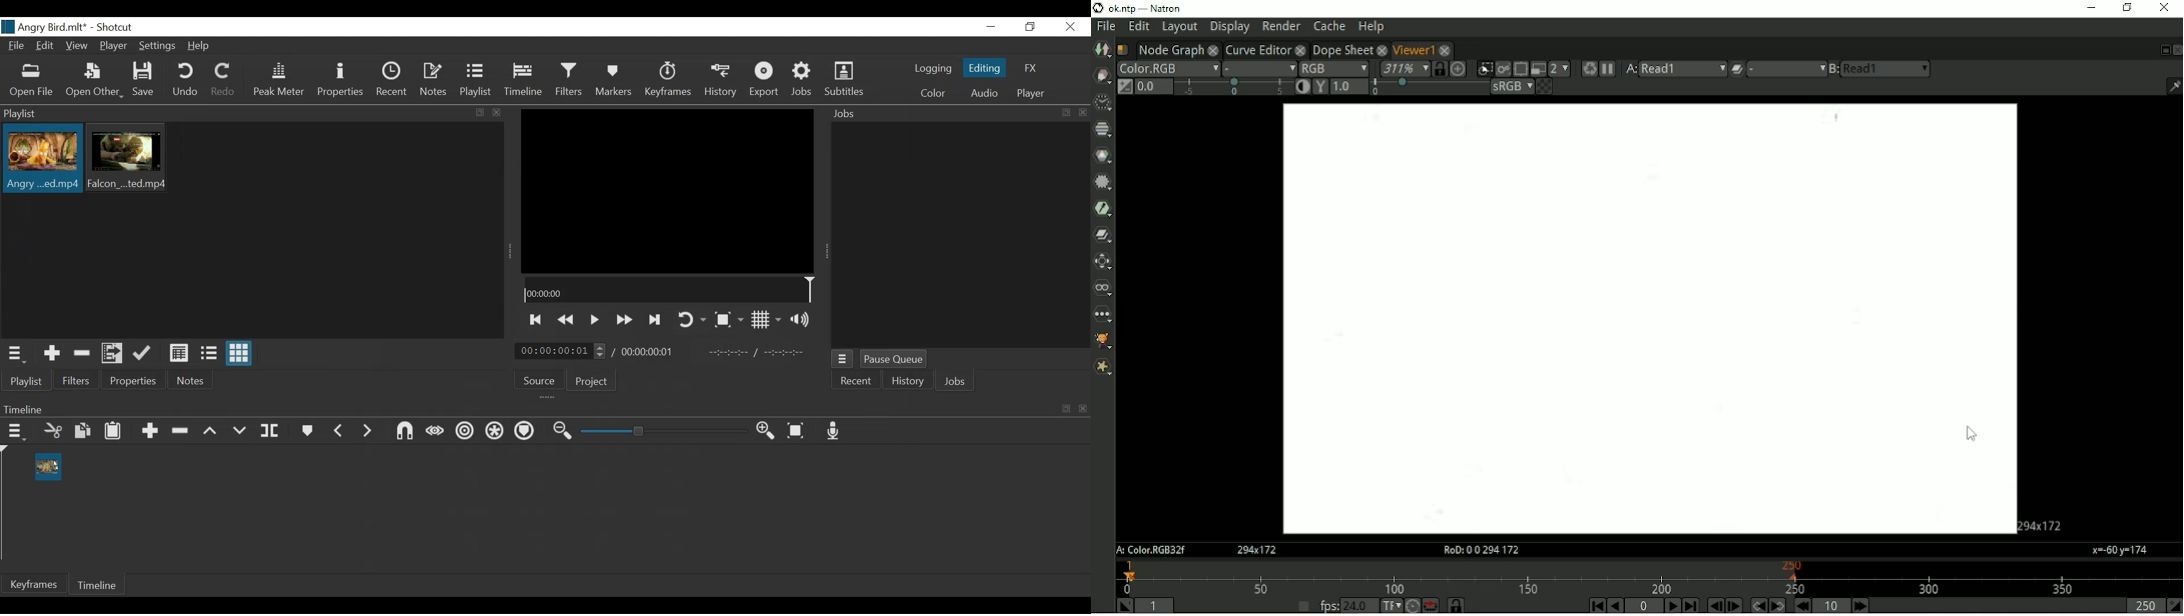  What do you see at coordinates (186, 80) in the screenshot?
I see `Undo` at bounding box center [186, 80].